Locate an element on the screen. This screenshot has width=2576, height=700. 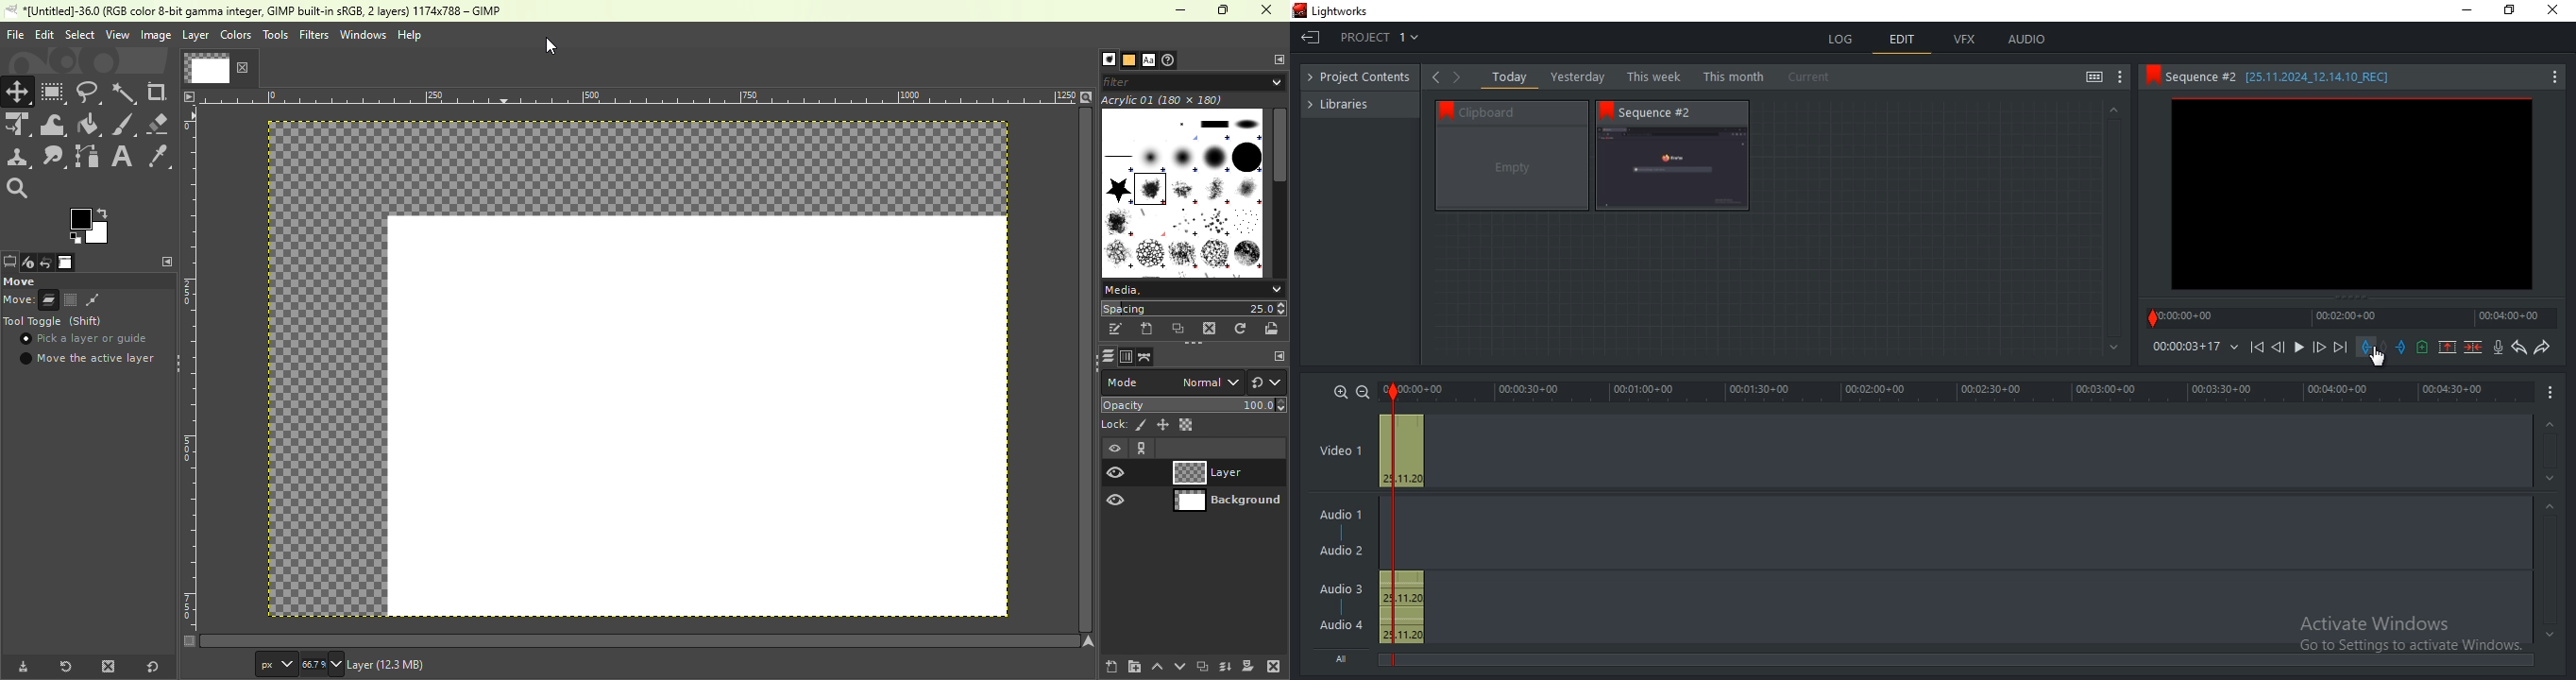
clipboard is located at coordinates (1512, 169).